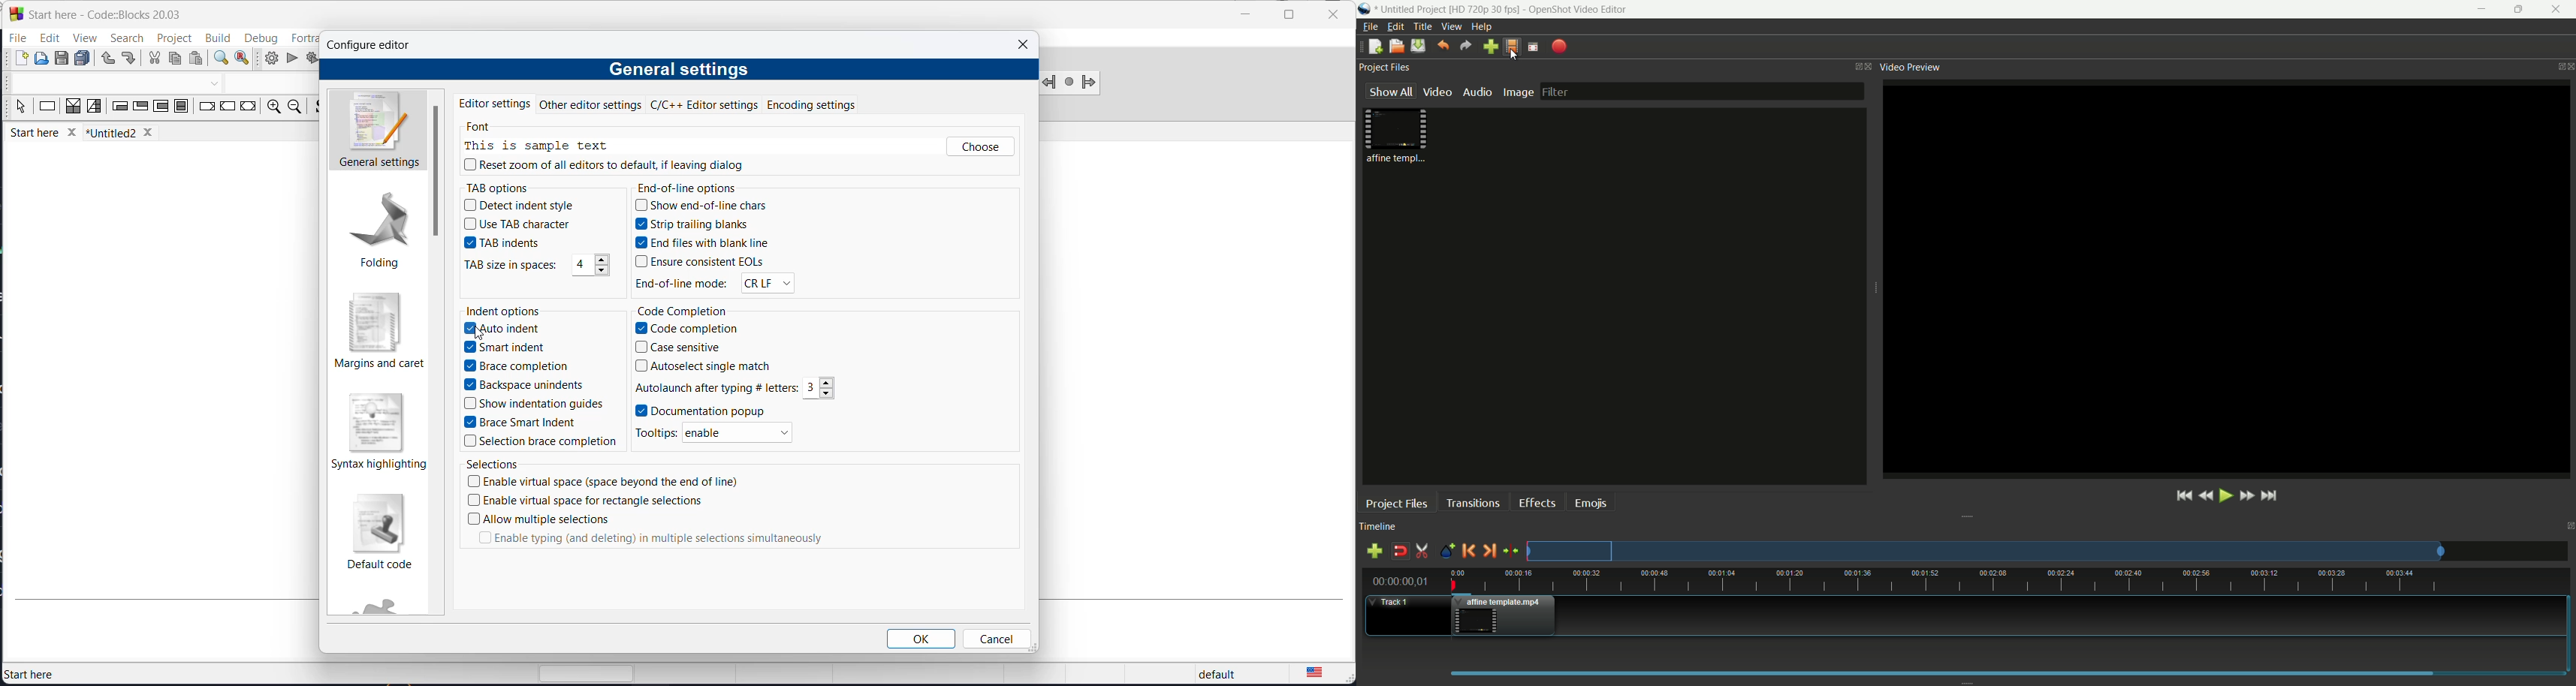  What do you see at coordinates (377, 47) in the screenshot?
I see `configure editor dialog box` at bounding box center [377, 47].